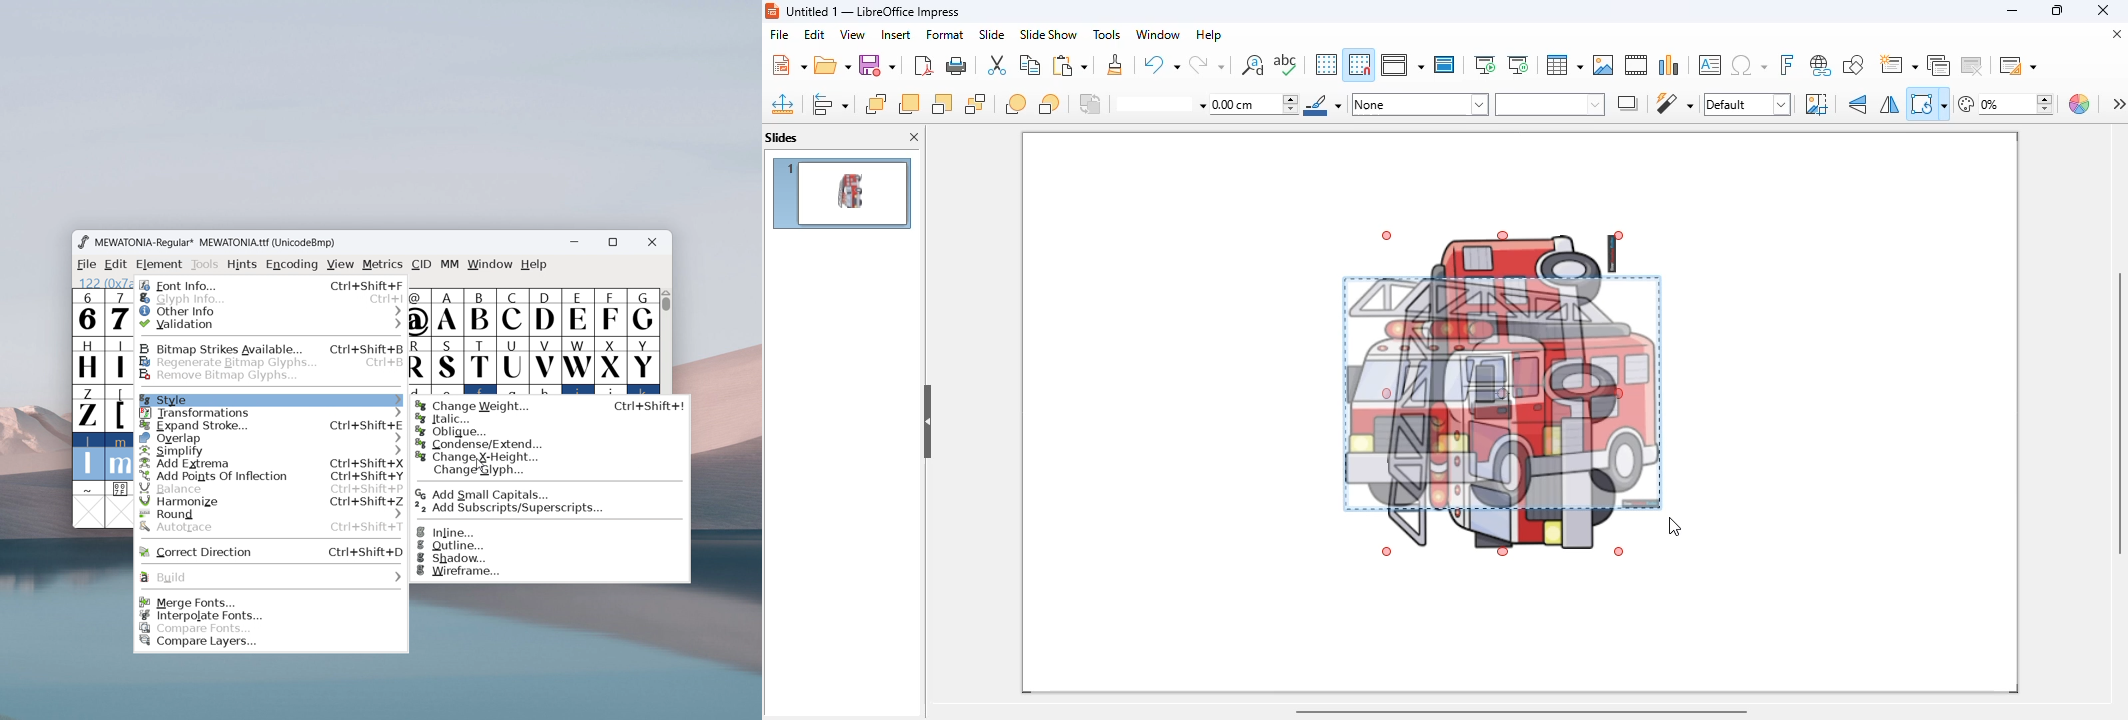 Image resolution: width=2128 pixels, height=728 pixels. What do you see at coordinates (878, 65) in the screenshot?
I see `save` at bounding box center [878, 65].